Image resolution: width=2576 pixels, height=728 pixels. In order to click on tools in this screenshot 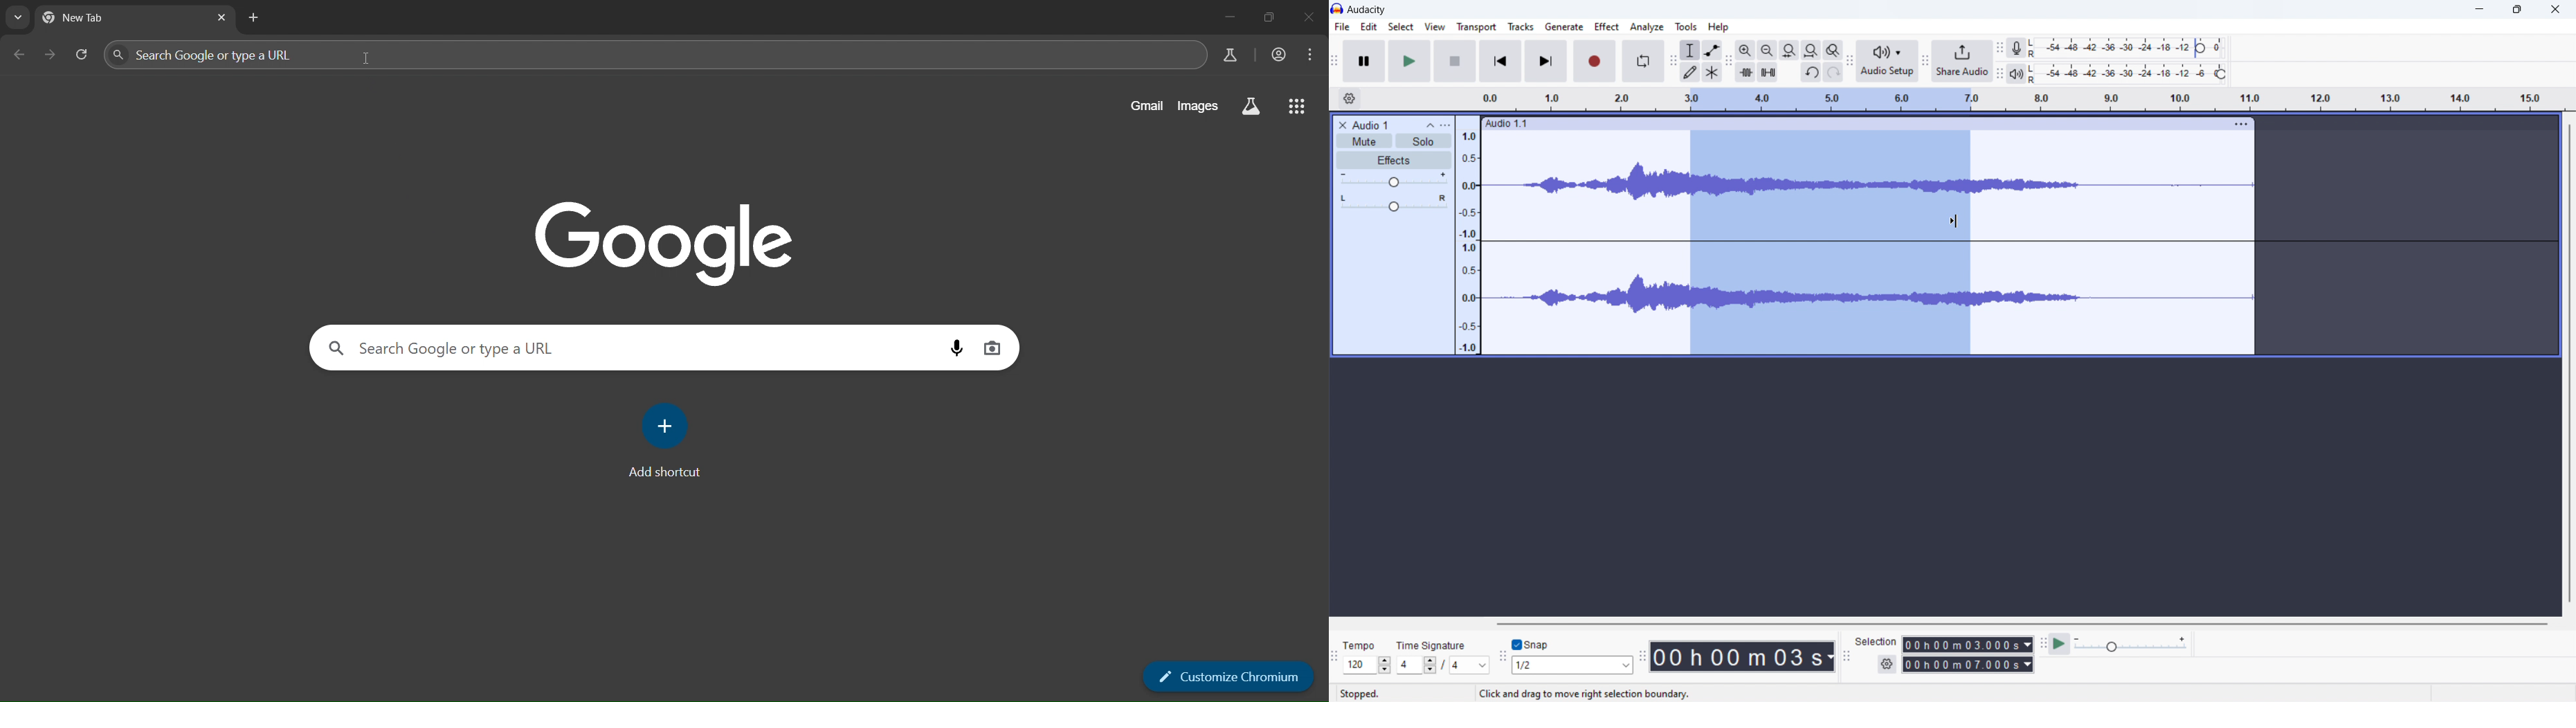, I will do `click(1687, 27)`.